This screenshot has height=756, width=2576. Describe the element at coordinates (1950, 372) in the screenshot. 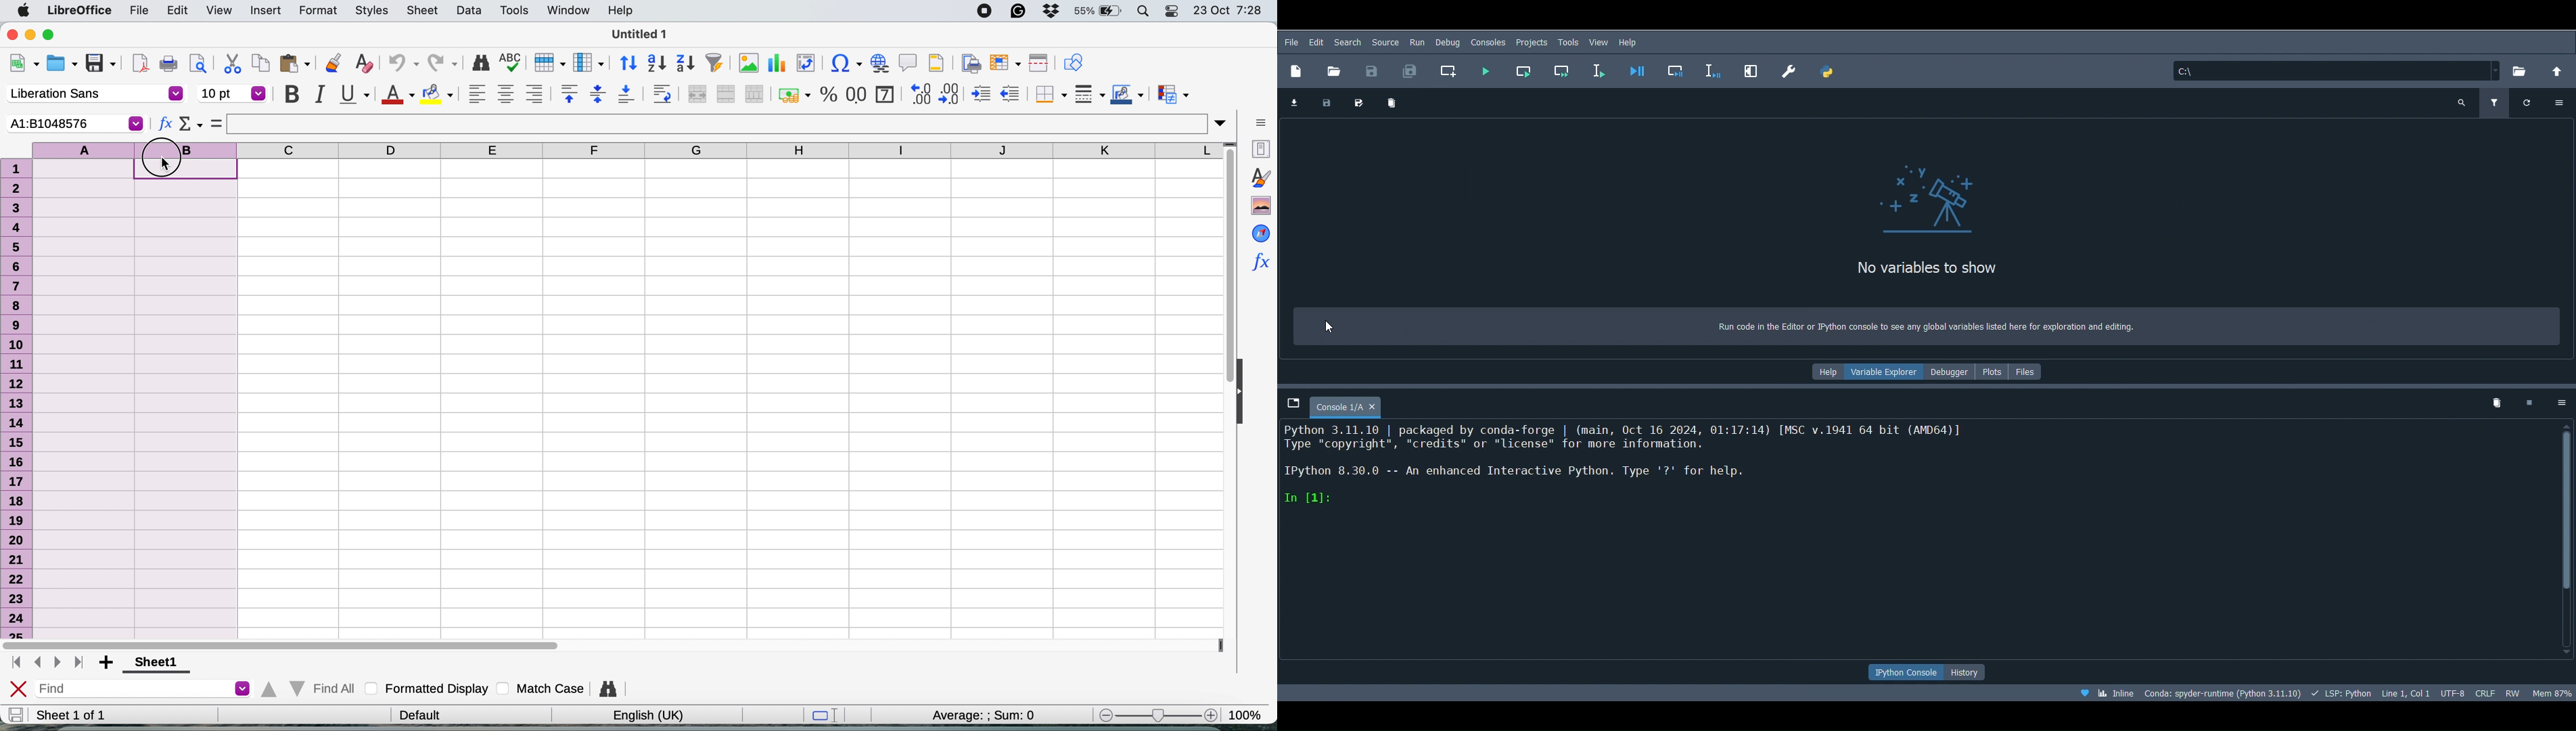

I see `Debugger` at that location.